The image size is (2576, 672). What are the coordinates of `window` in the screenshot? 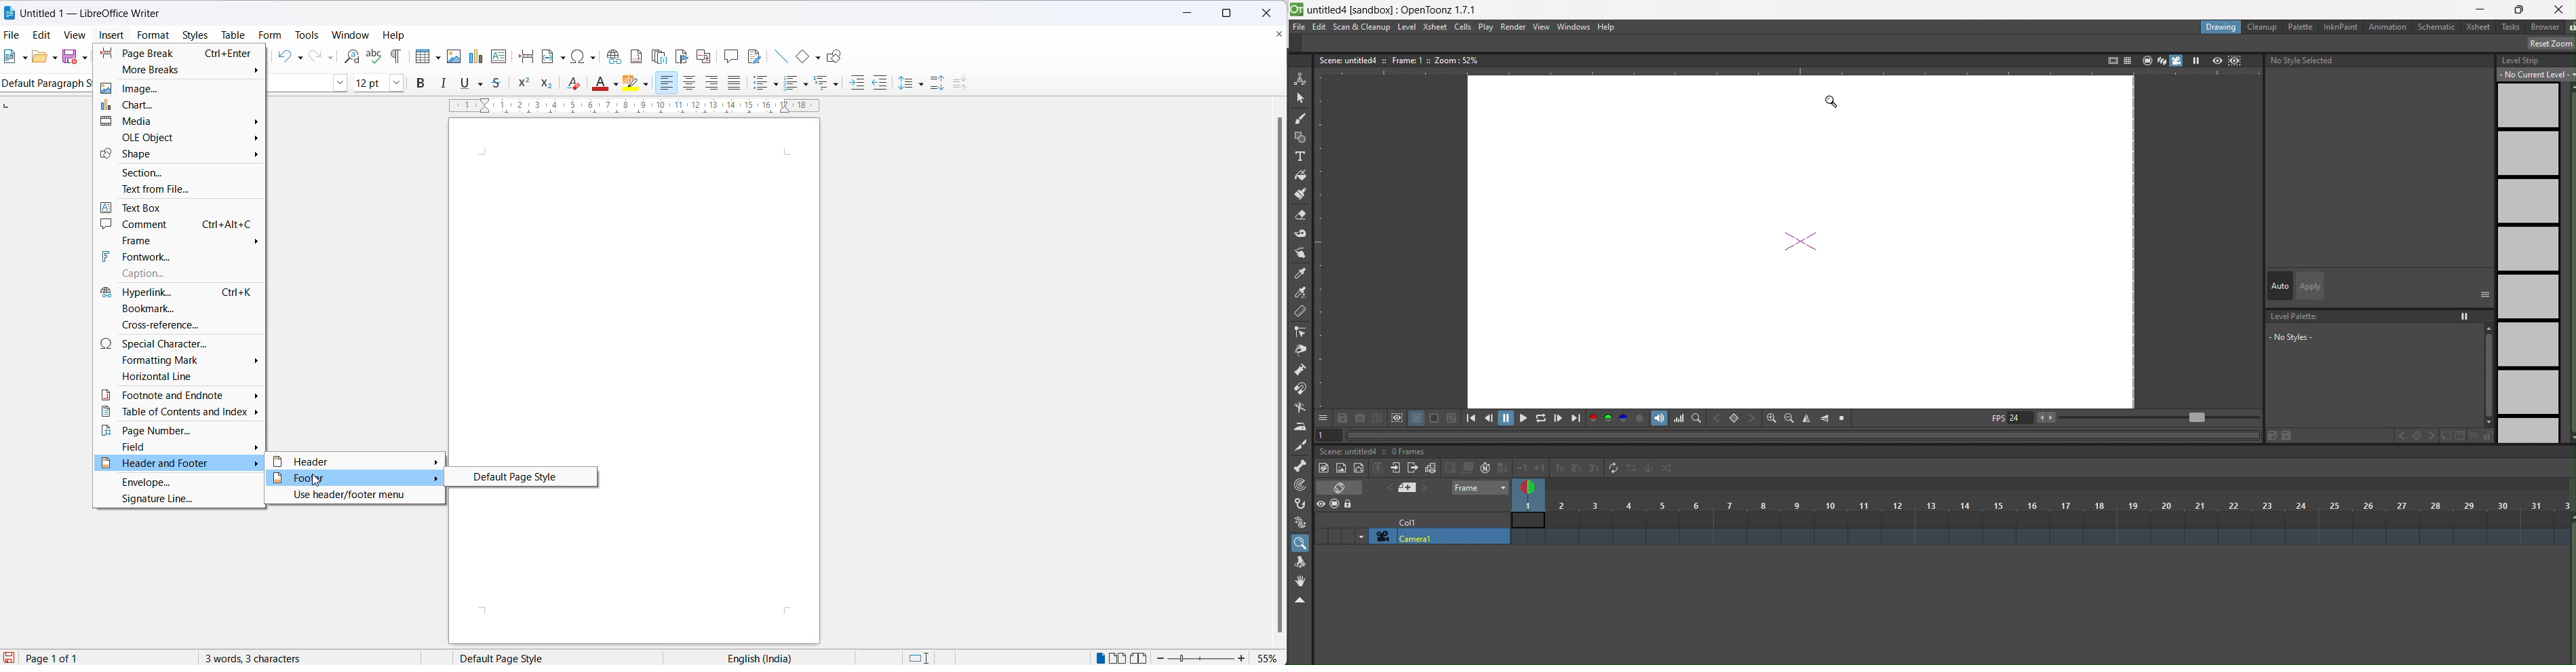 It's located at (351, 35).